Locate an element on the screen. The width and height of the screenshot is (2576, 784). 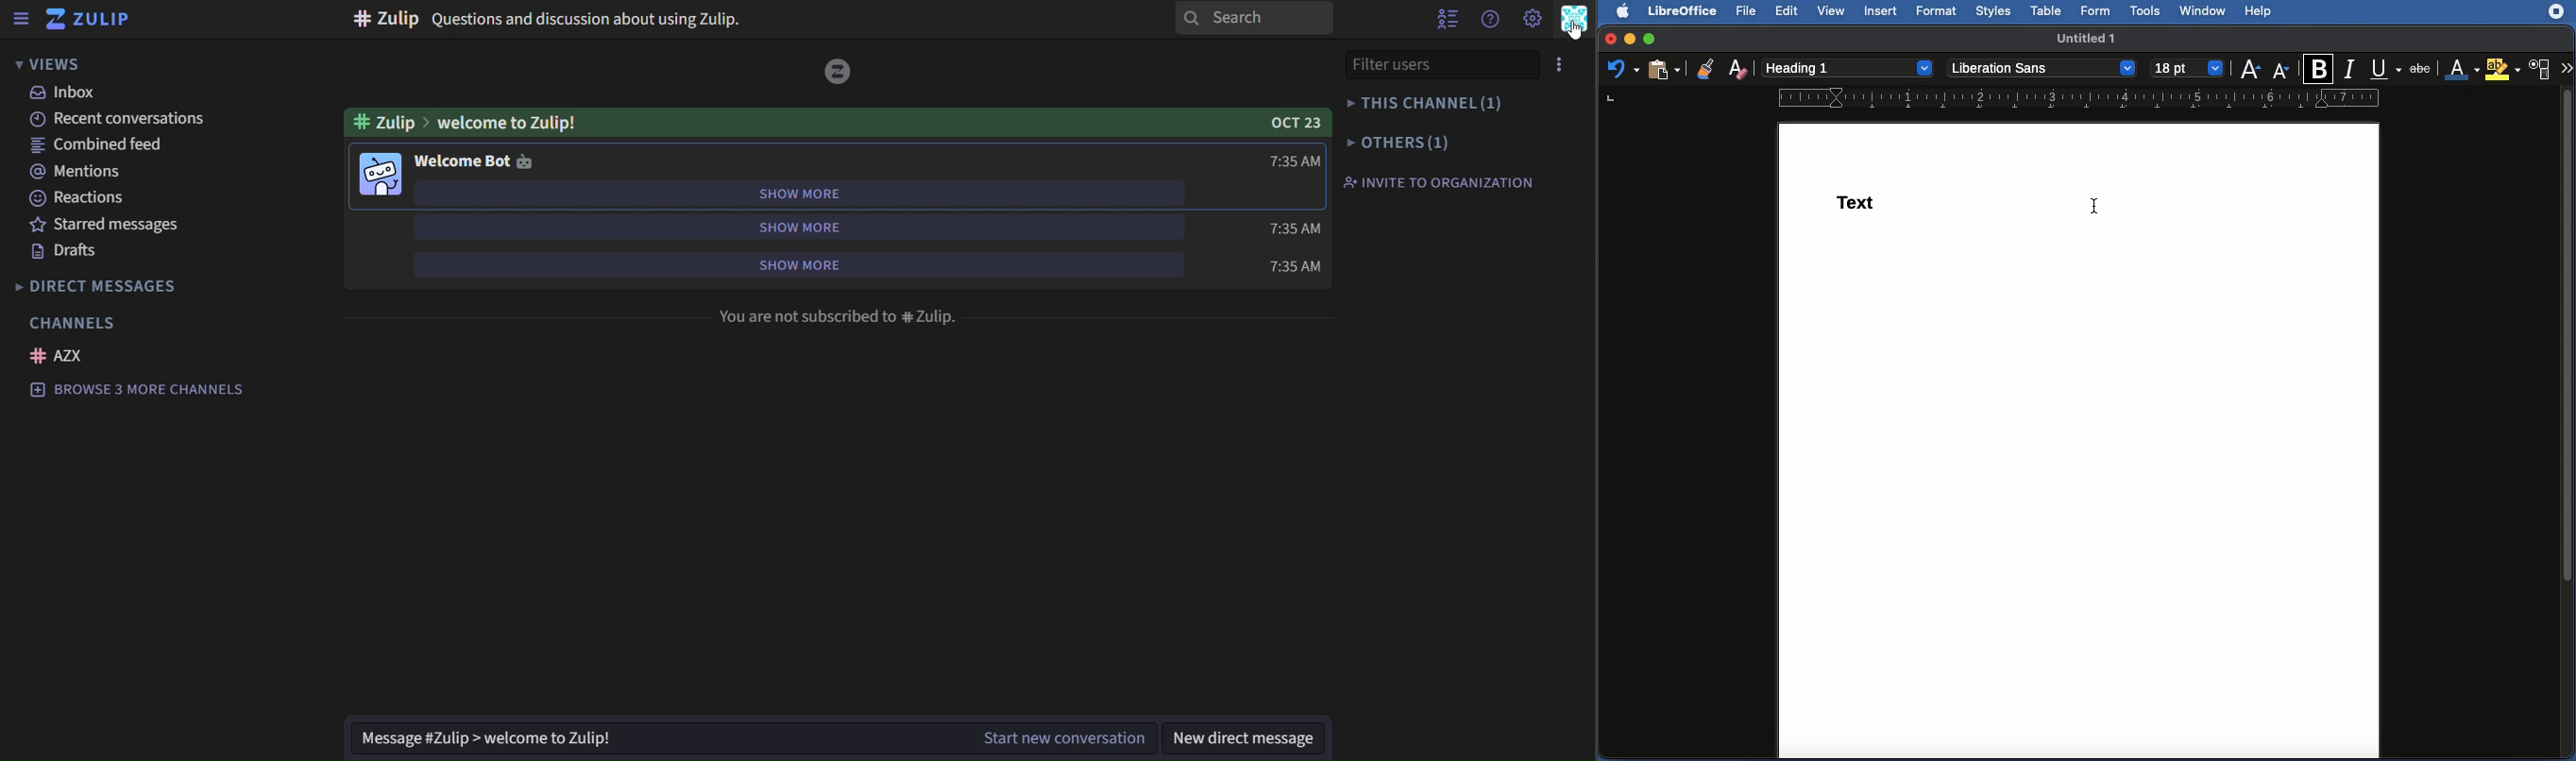
#zuliip is located at coordinates (383, 121).